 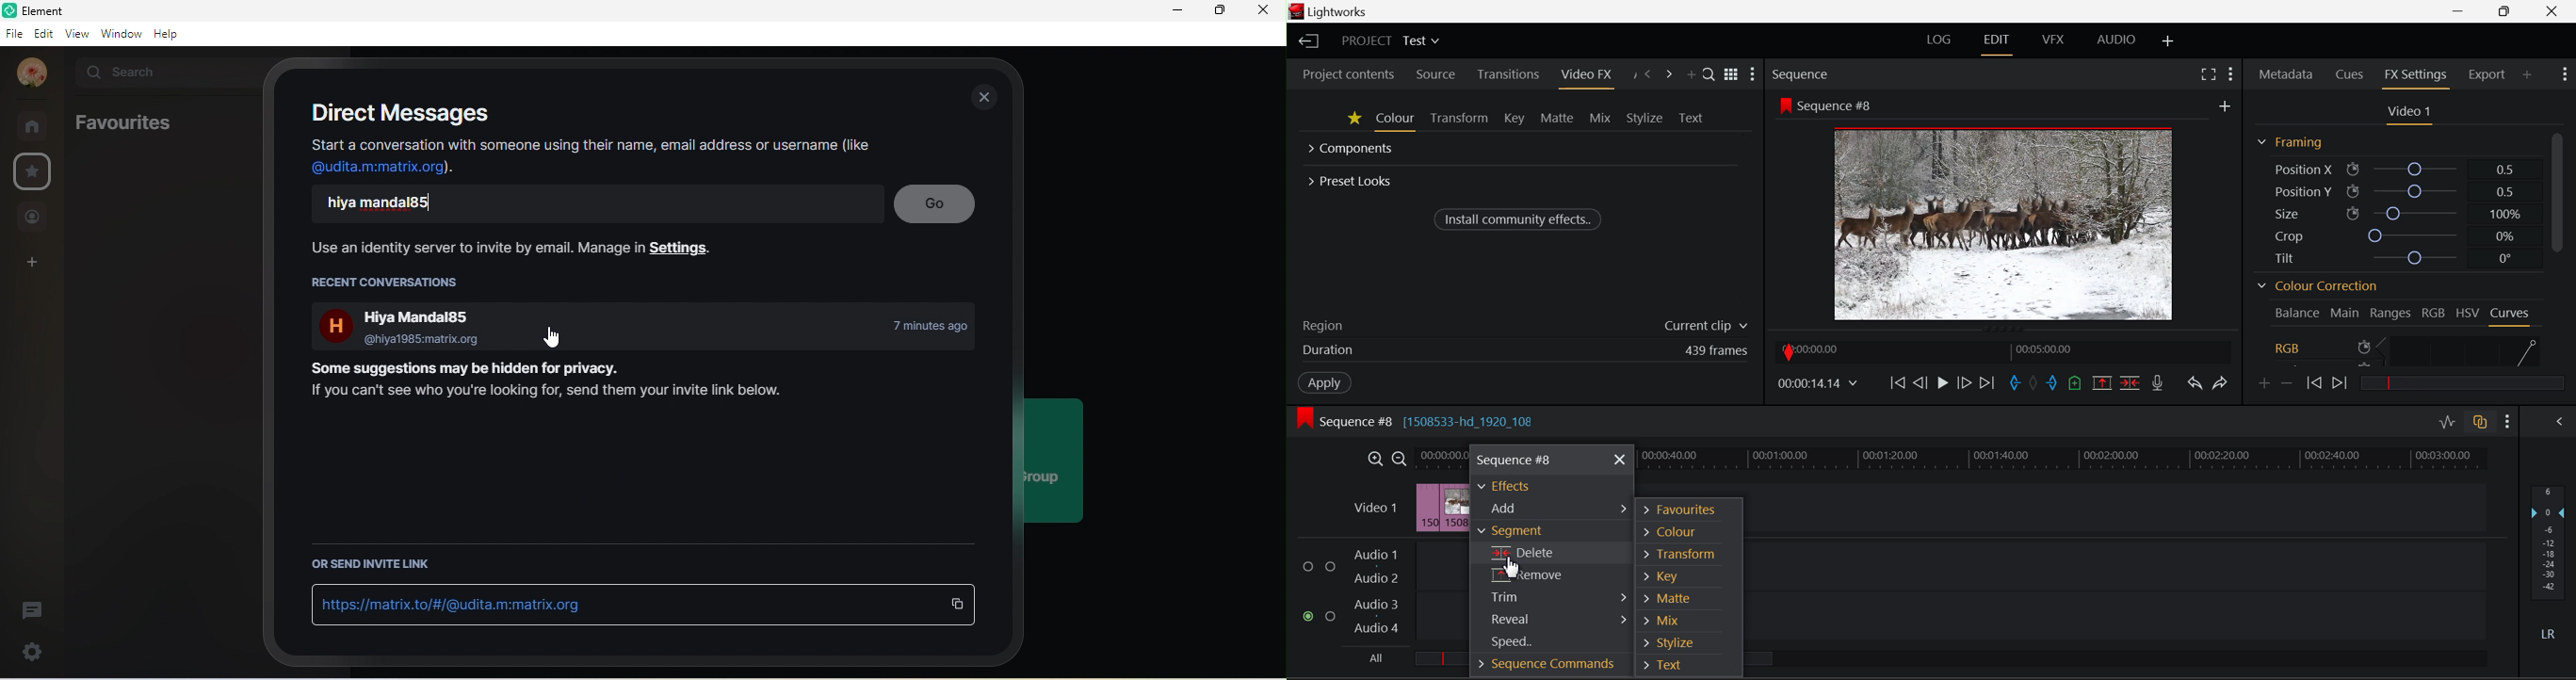 What do you see at coordinates (2461, 11) in the screenshot?
I see `Restore Down` at bounding box center [2461, 11].